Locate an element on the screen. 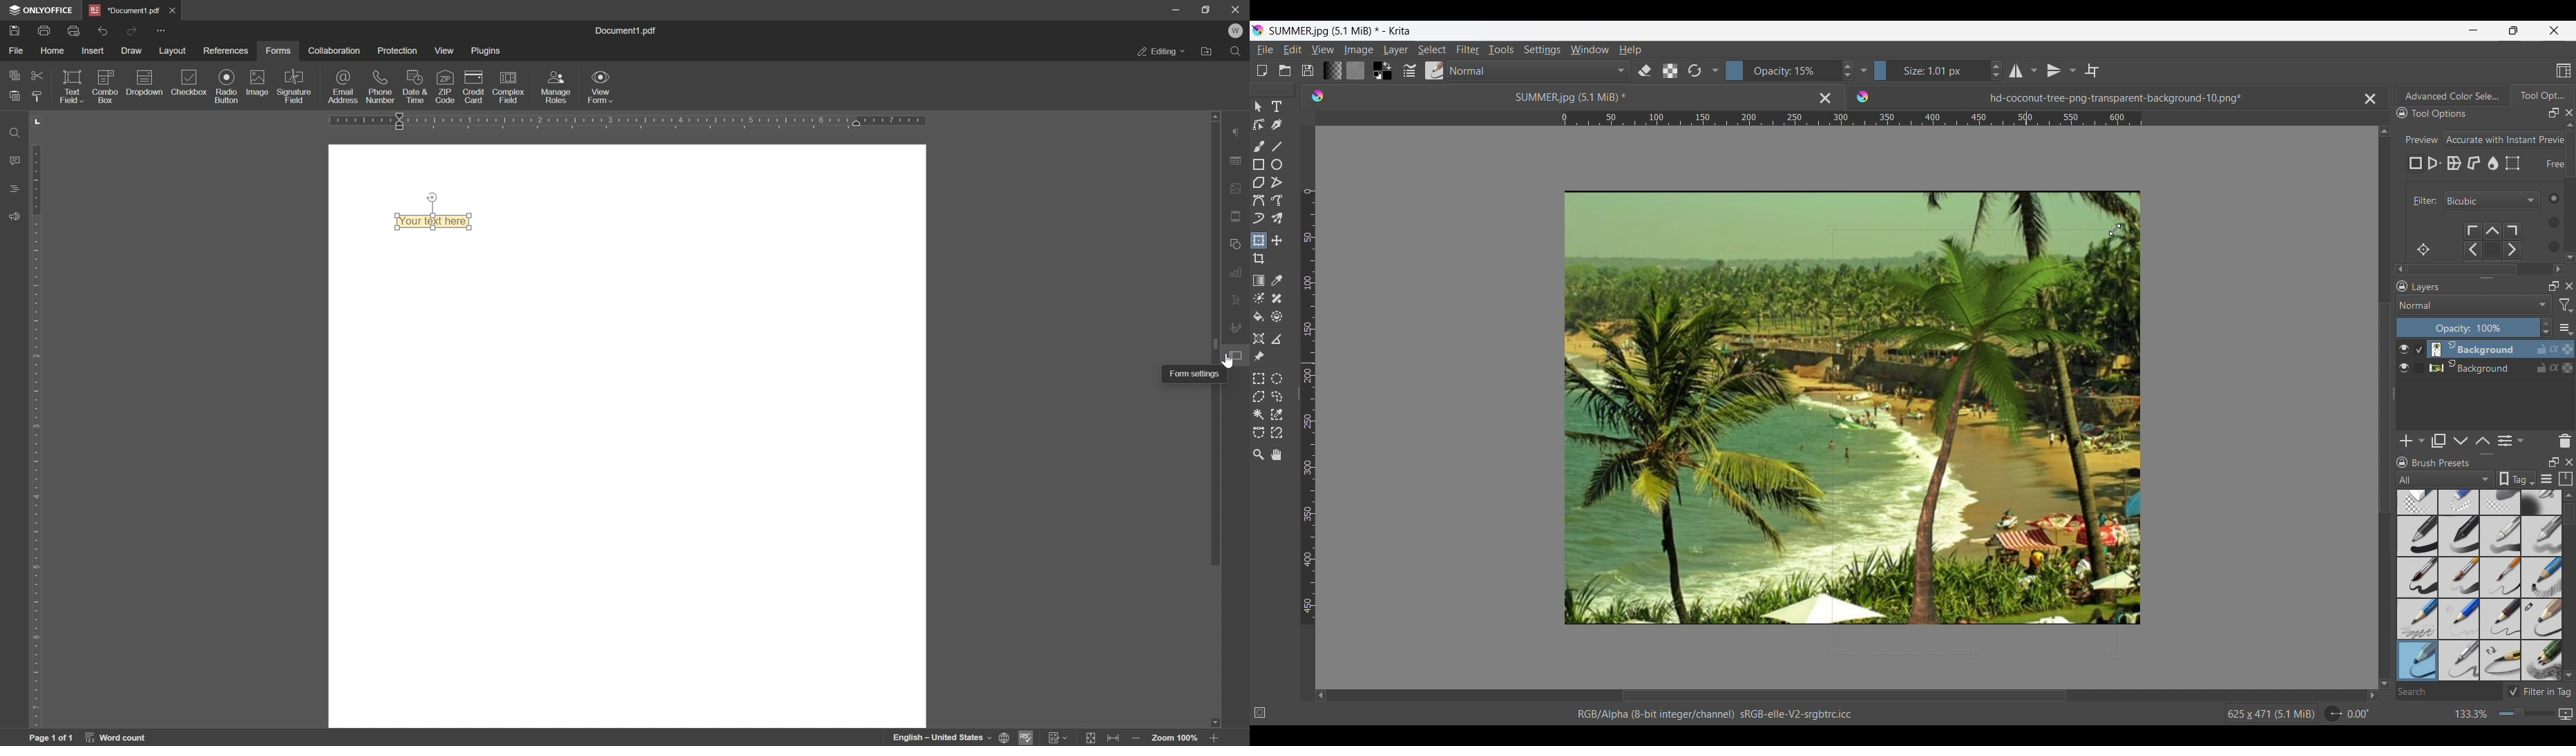 This screenshot has height=756, width=2576. Gradient tool is located at coordinates (1259, 280).